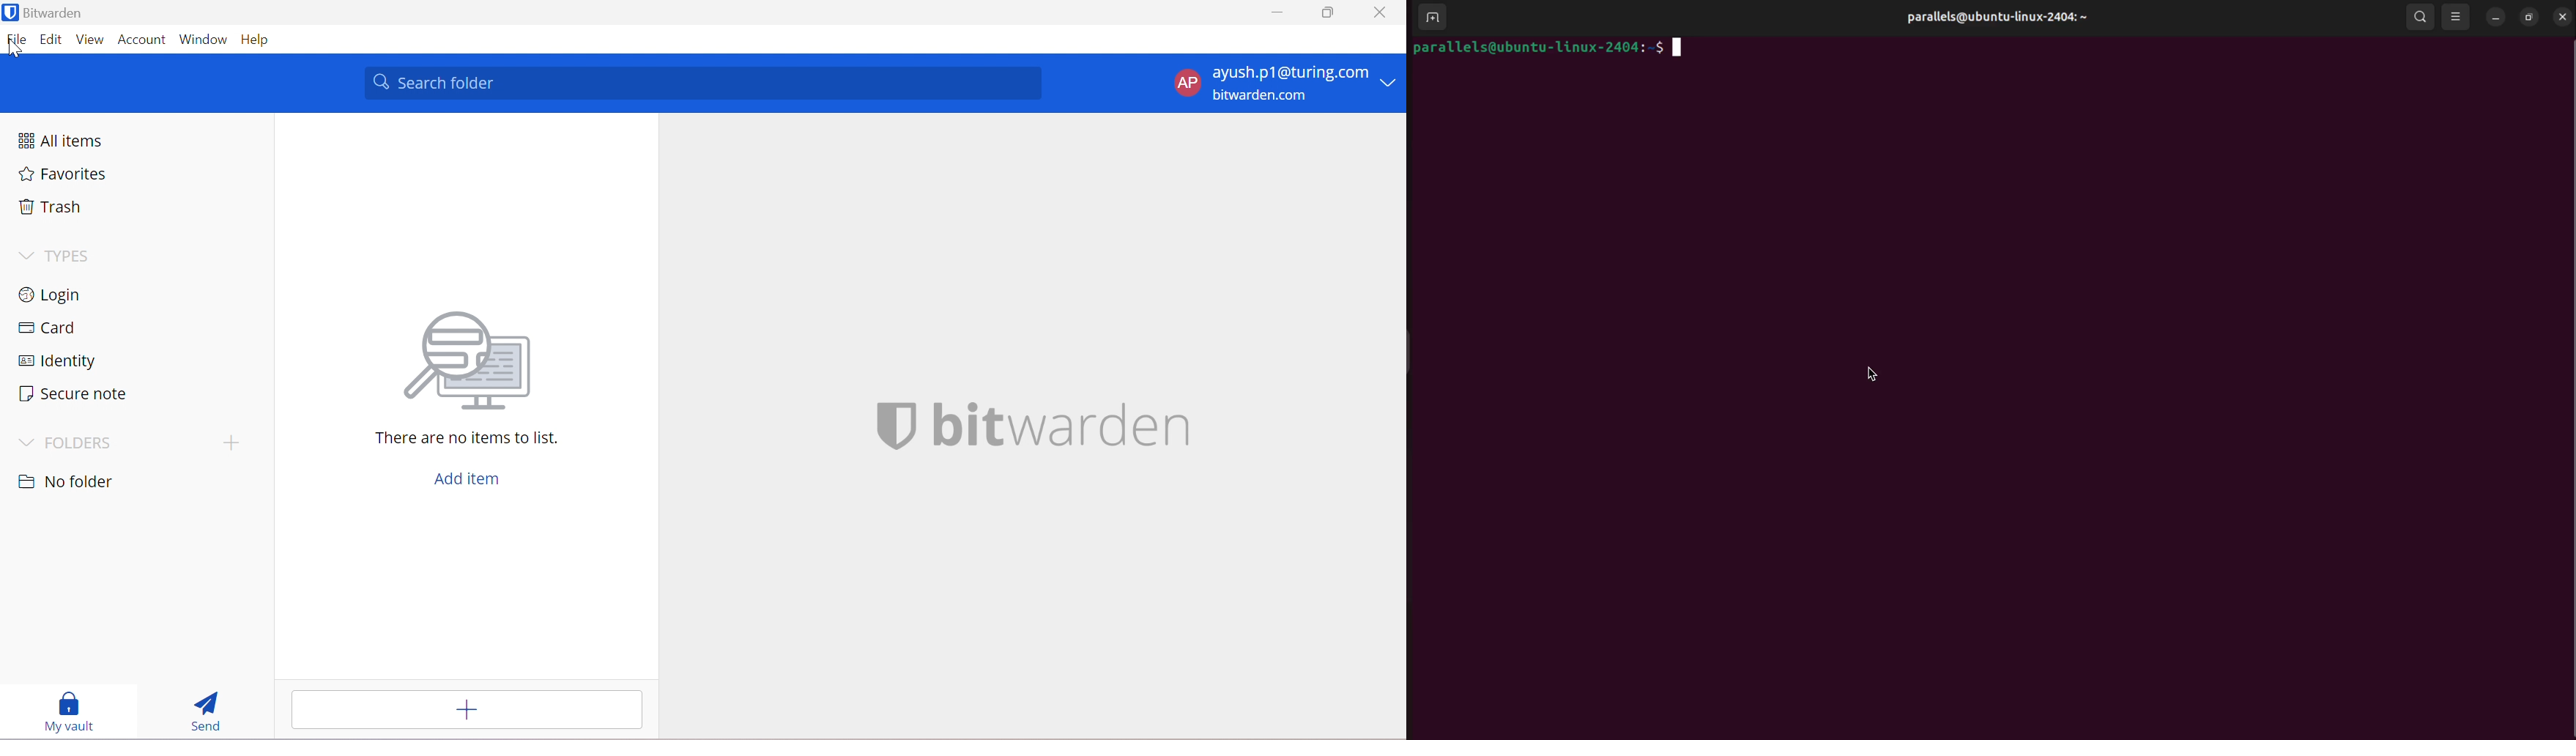 This screenshot has height=756, width=2576. I want to click on My vault, so click(73, 712).